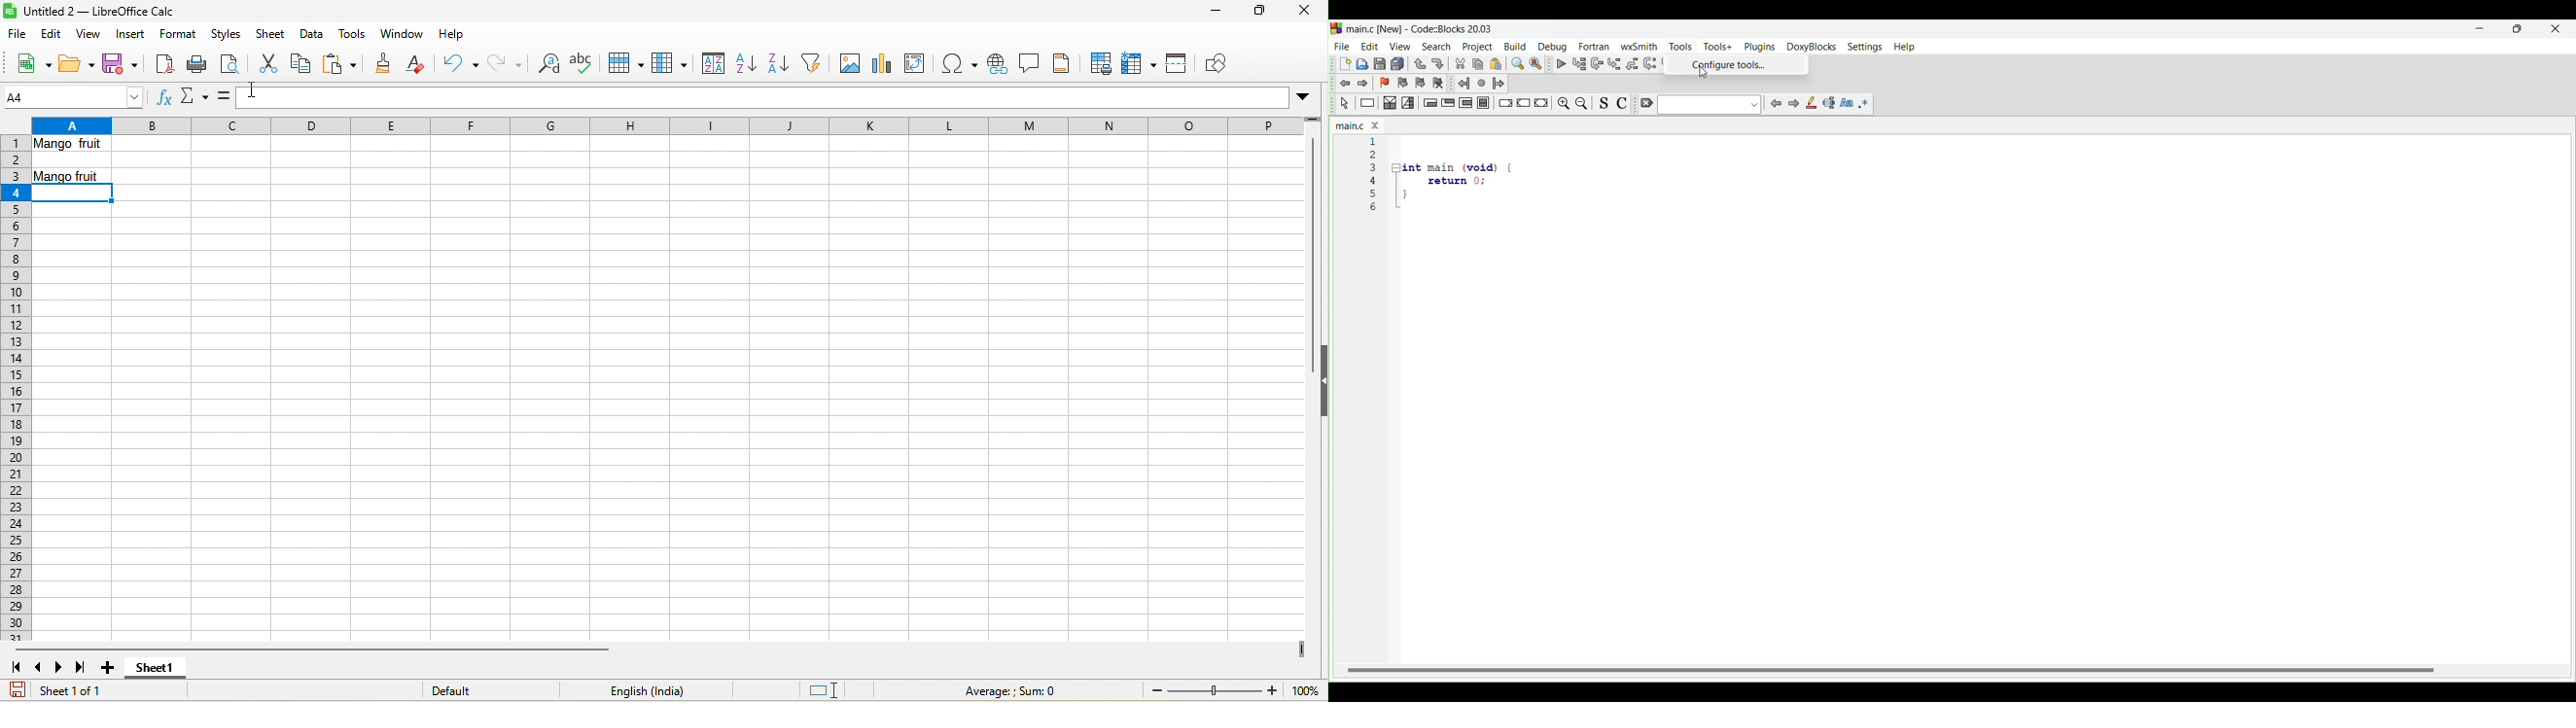 The image size is (2576, 728). Describe the element at coordinates (1311, 237) in the screenshot. I see `vertical scroll bar` at that location.